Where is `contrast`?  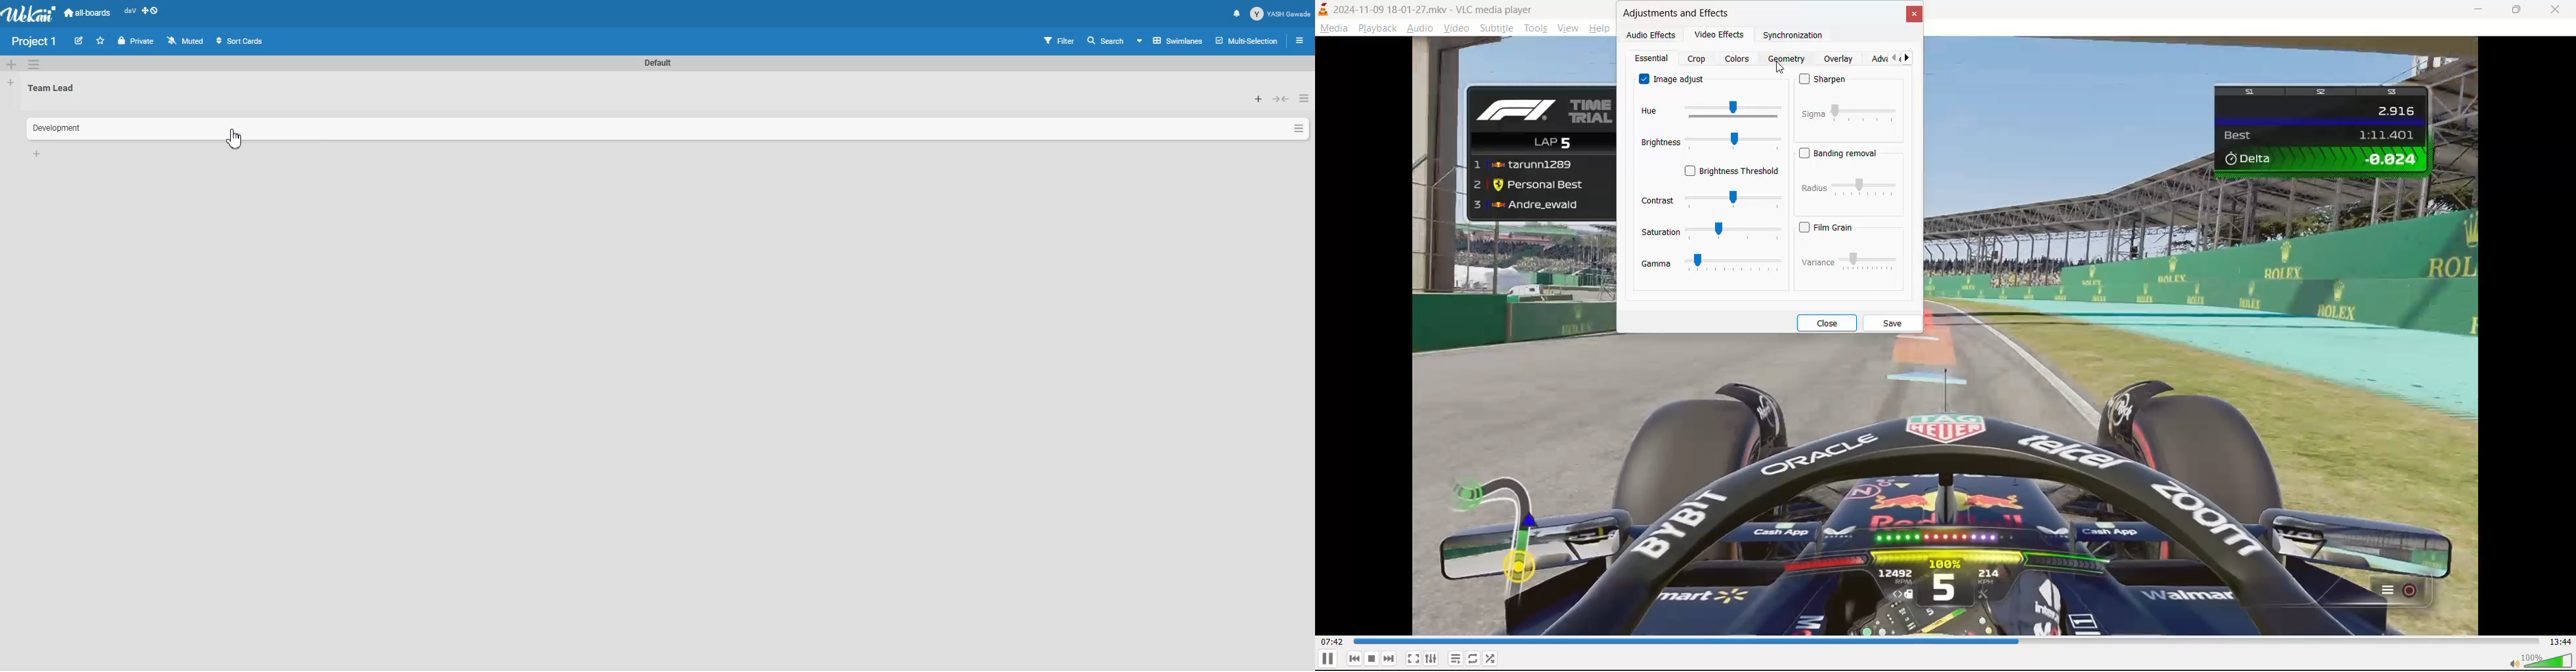 contrast is located at coordinates (1710, 199).